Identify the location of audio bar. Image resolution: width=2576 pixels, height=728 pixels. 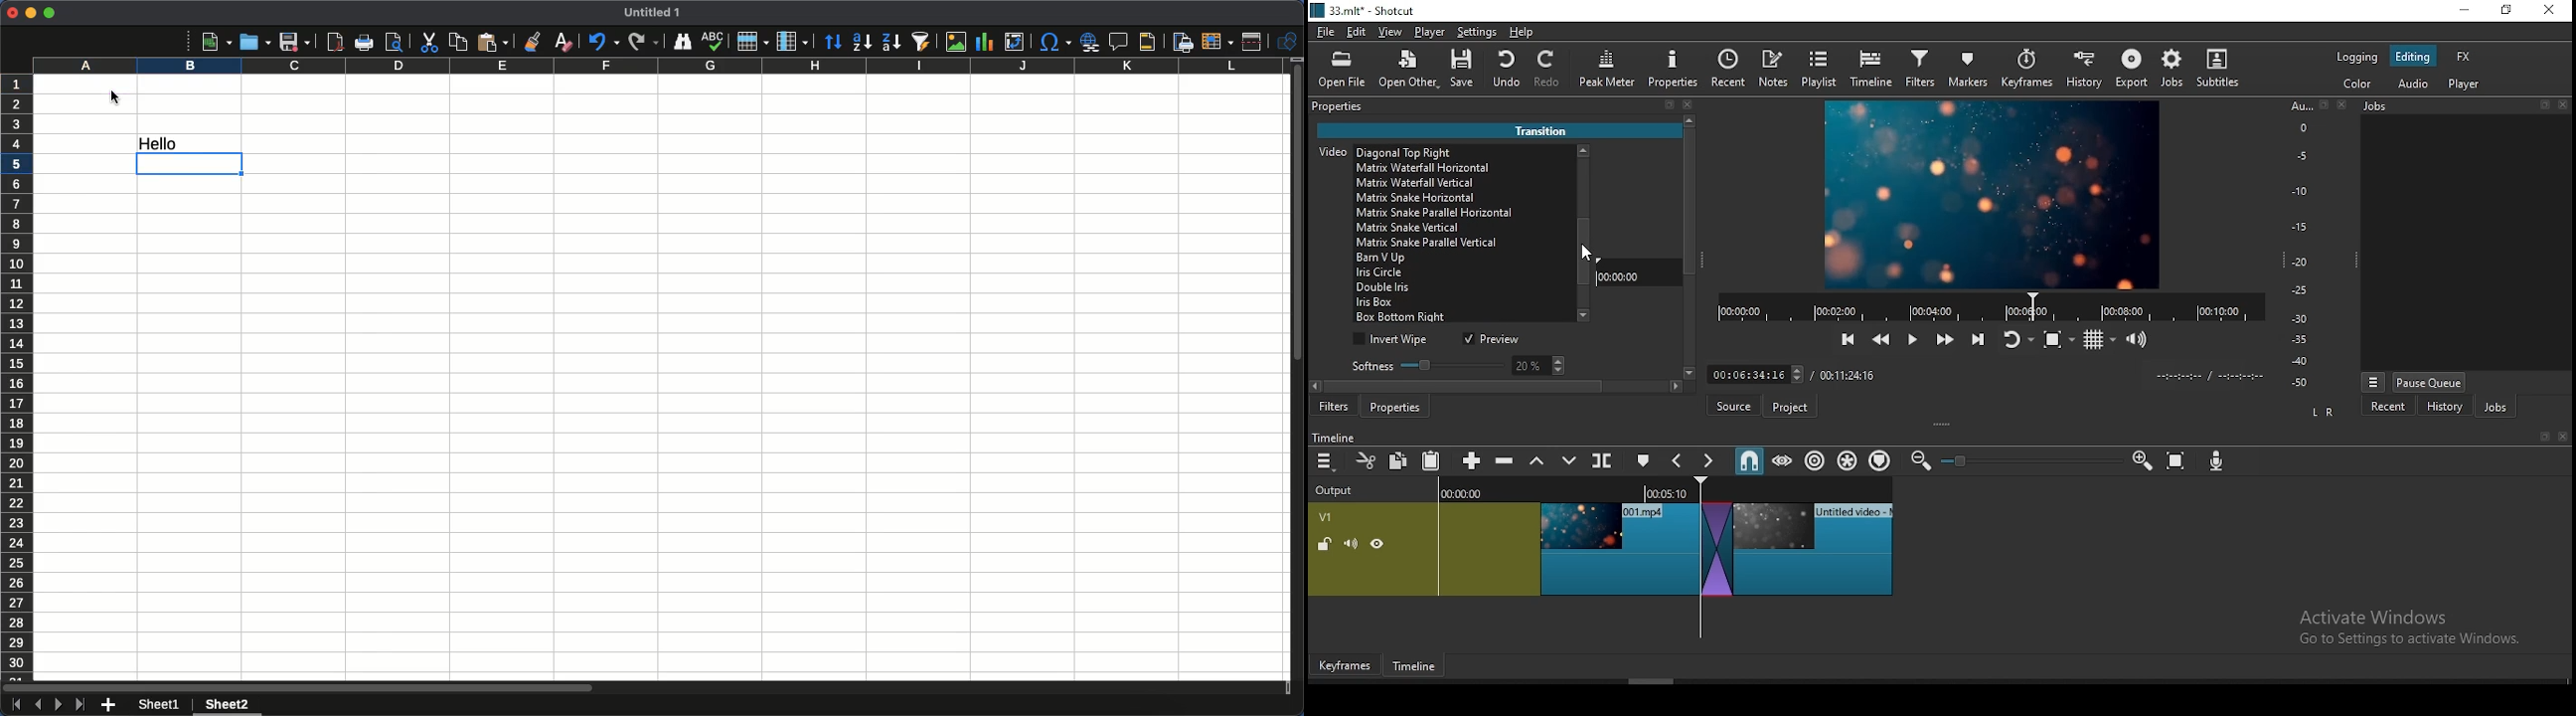
(2300, 245).